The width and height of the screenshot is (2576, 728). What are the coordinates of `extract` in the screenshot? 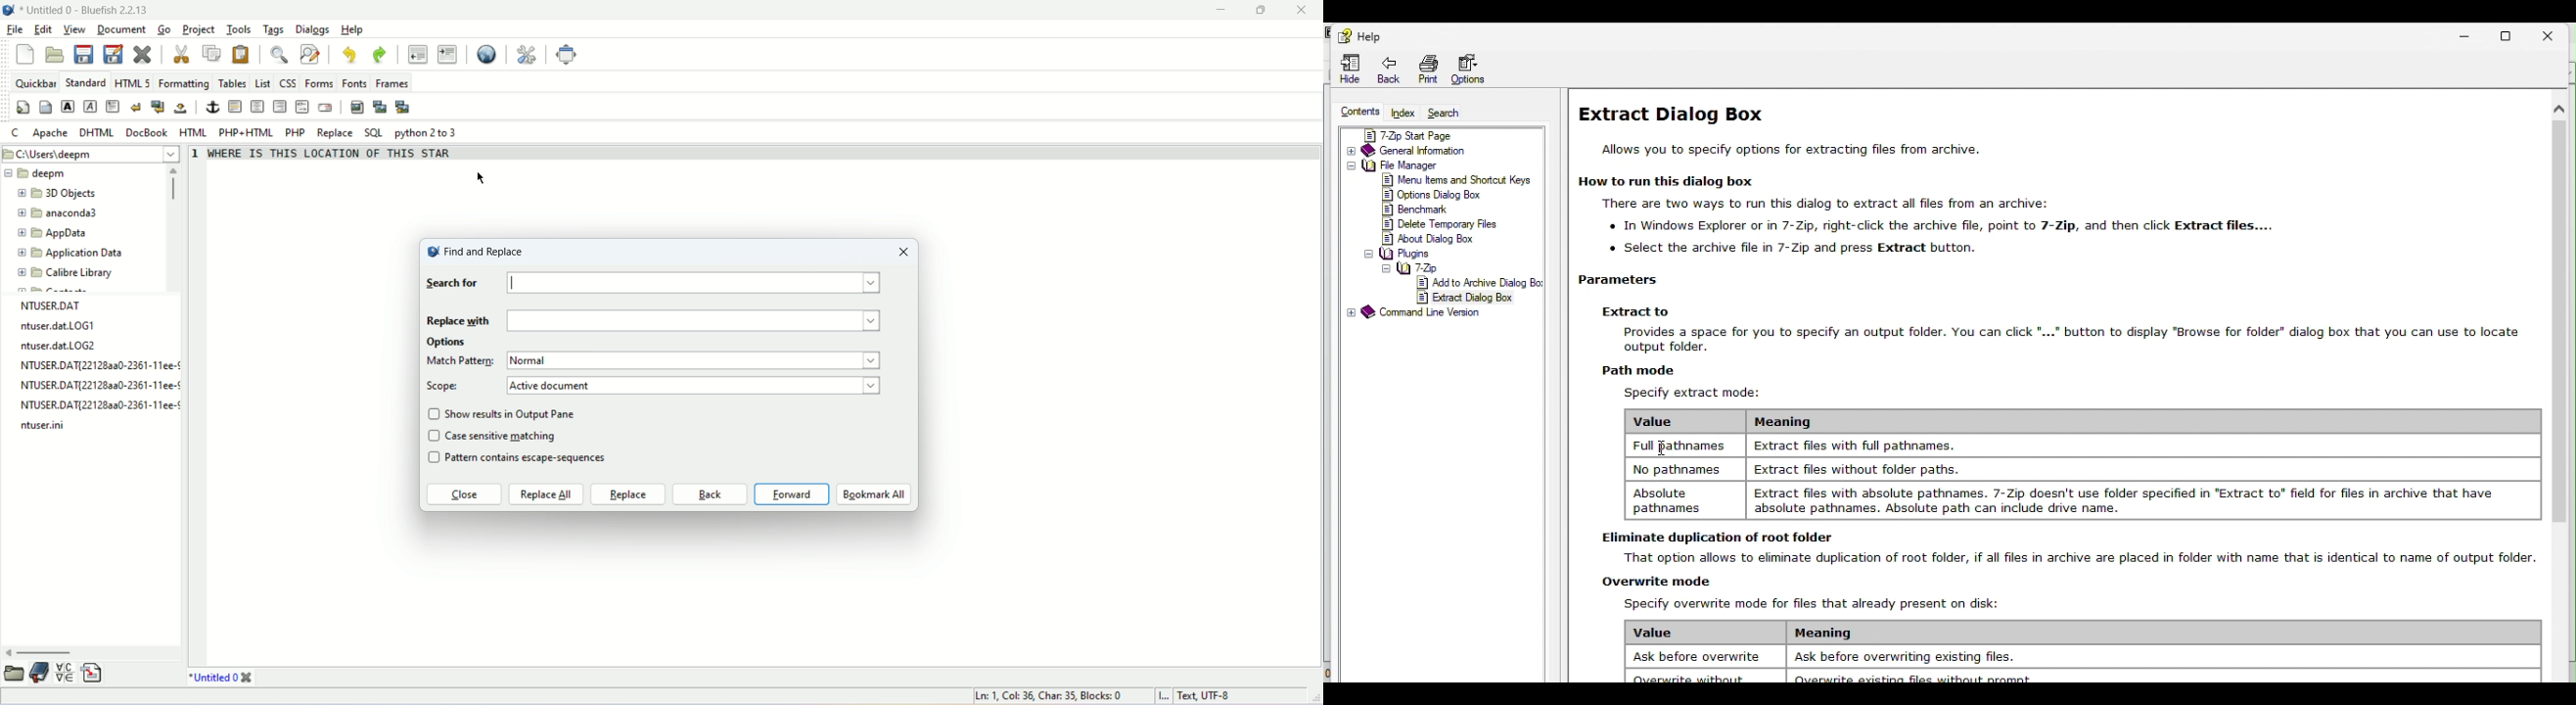 It's located at (1633, 312).